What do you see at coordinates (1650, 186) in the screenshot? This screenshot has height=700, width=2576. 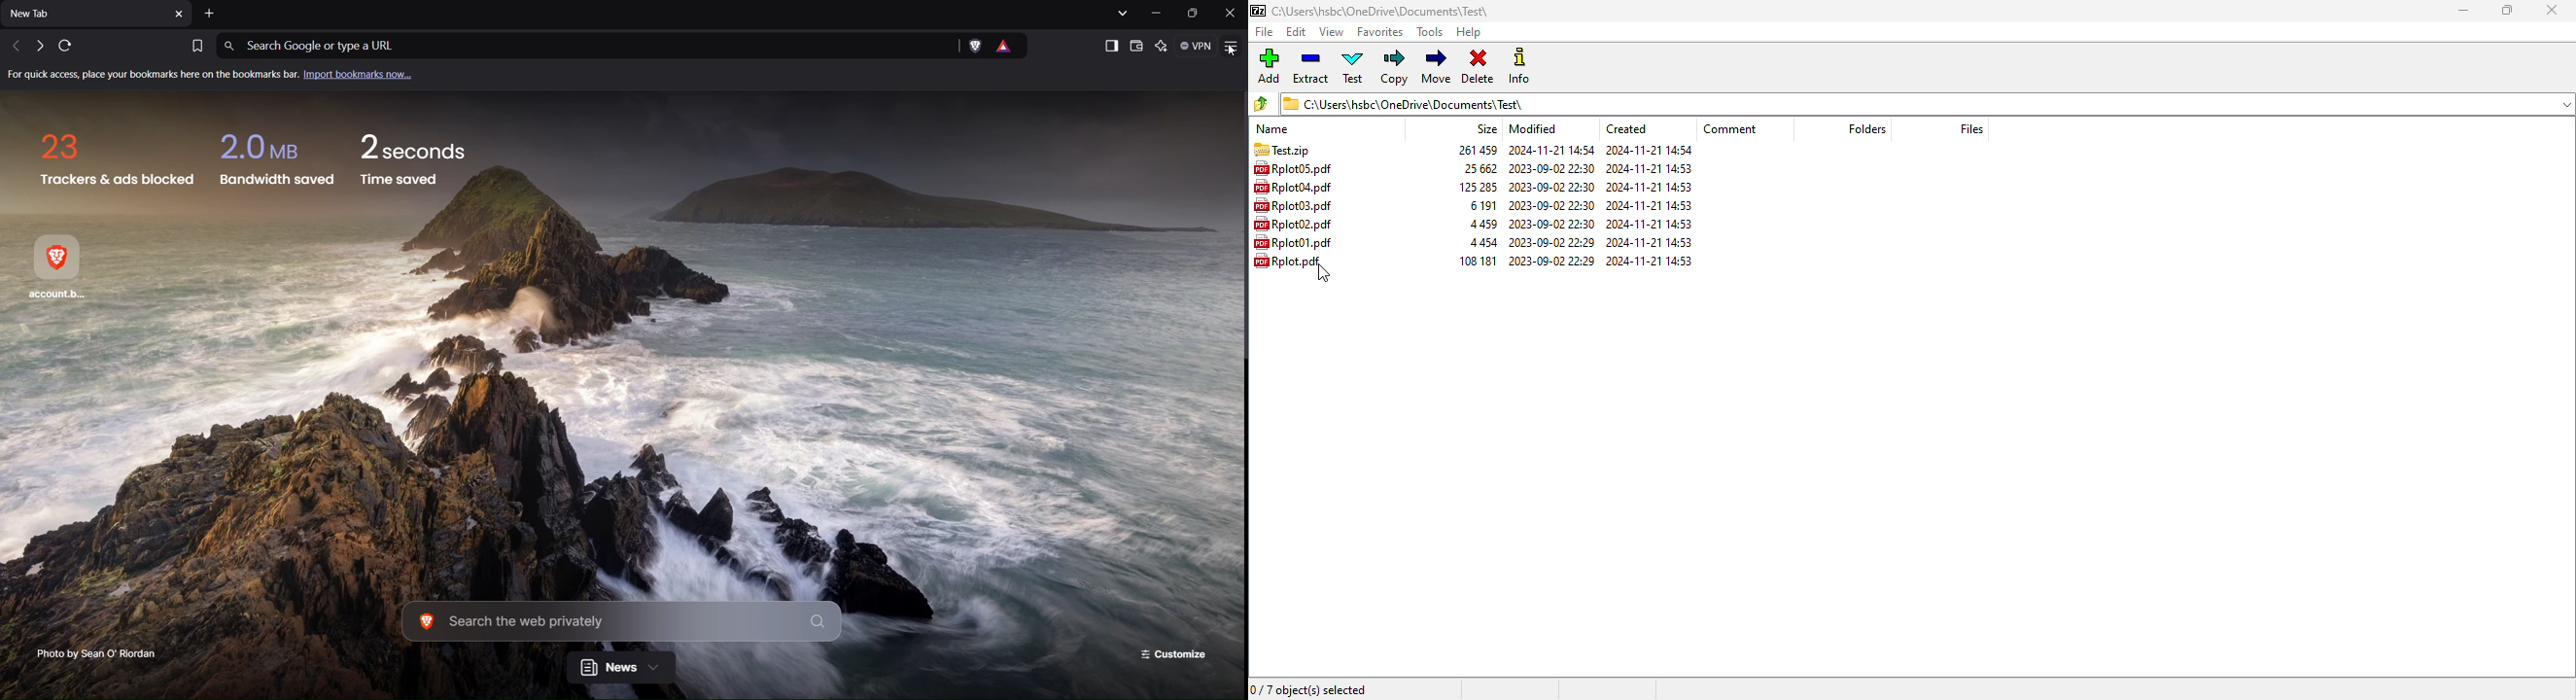 I see ` 2024-11-21 14:53` at bounding box center [1650, 186].